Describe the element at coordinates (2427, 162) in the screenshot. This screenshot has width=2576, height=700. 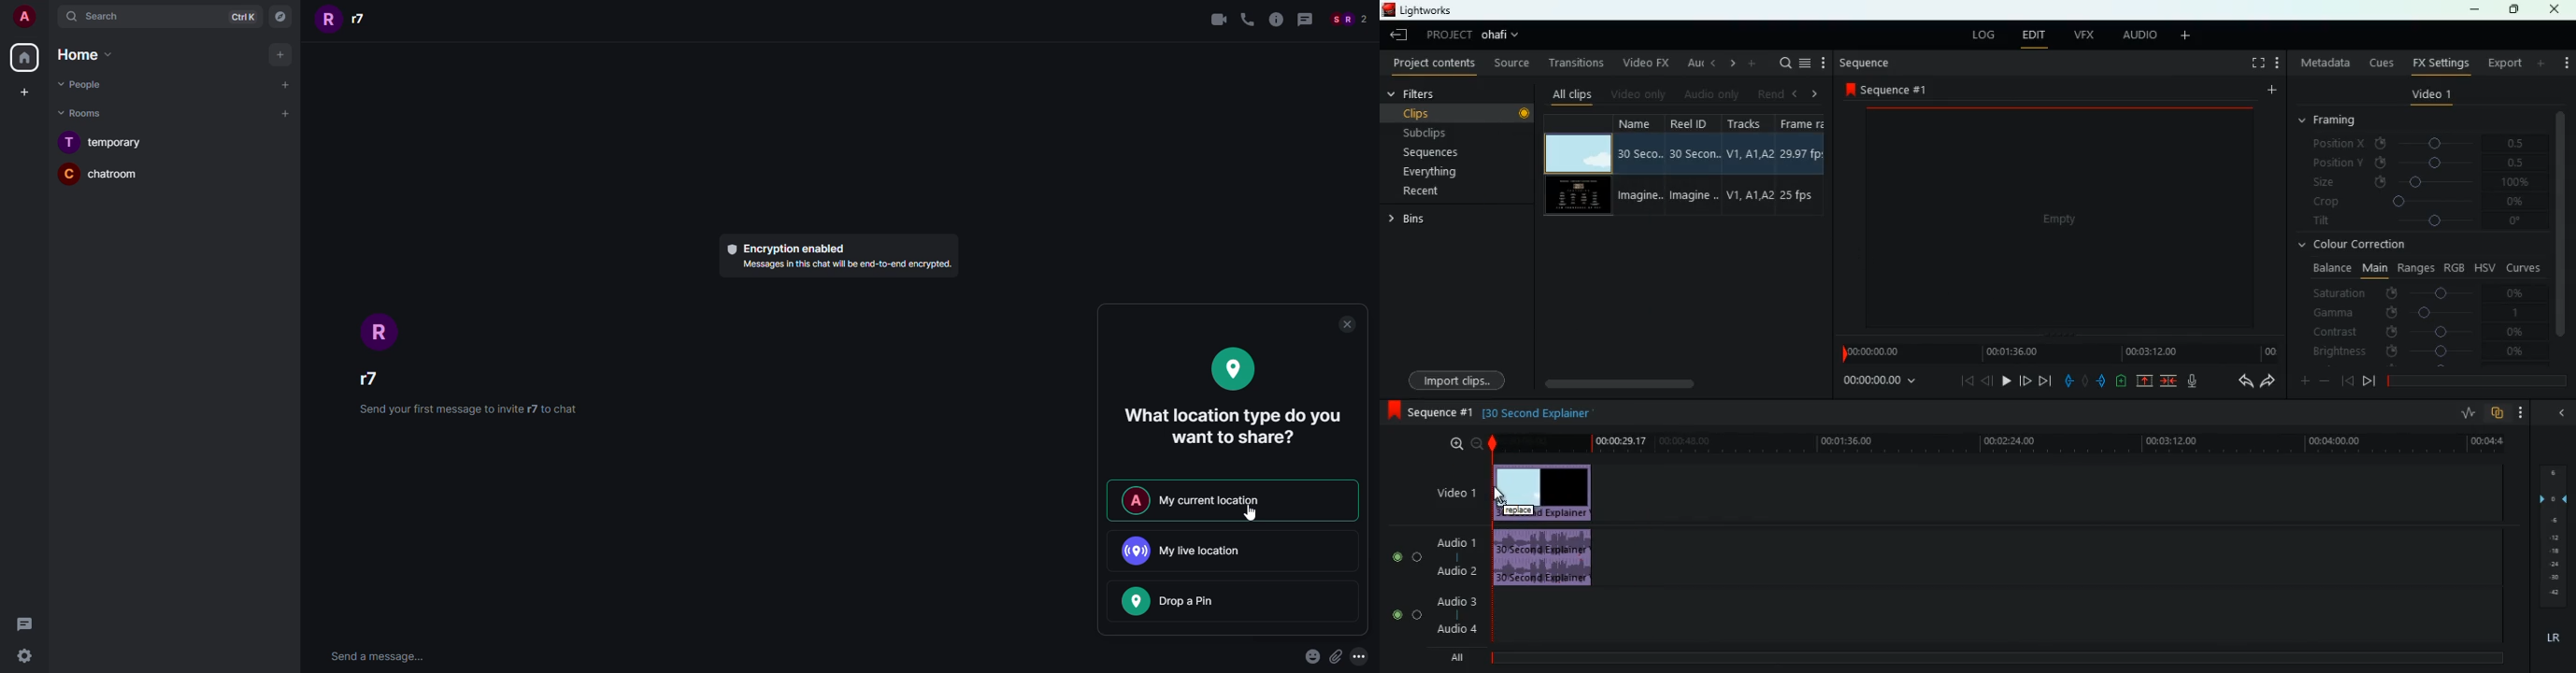
I see `position y` at that location.